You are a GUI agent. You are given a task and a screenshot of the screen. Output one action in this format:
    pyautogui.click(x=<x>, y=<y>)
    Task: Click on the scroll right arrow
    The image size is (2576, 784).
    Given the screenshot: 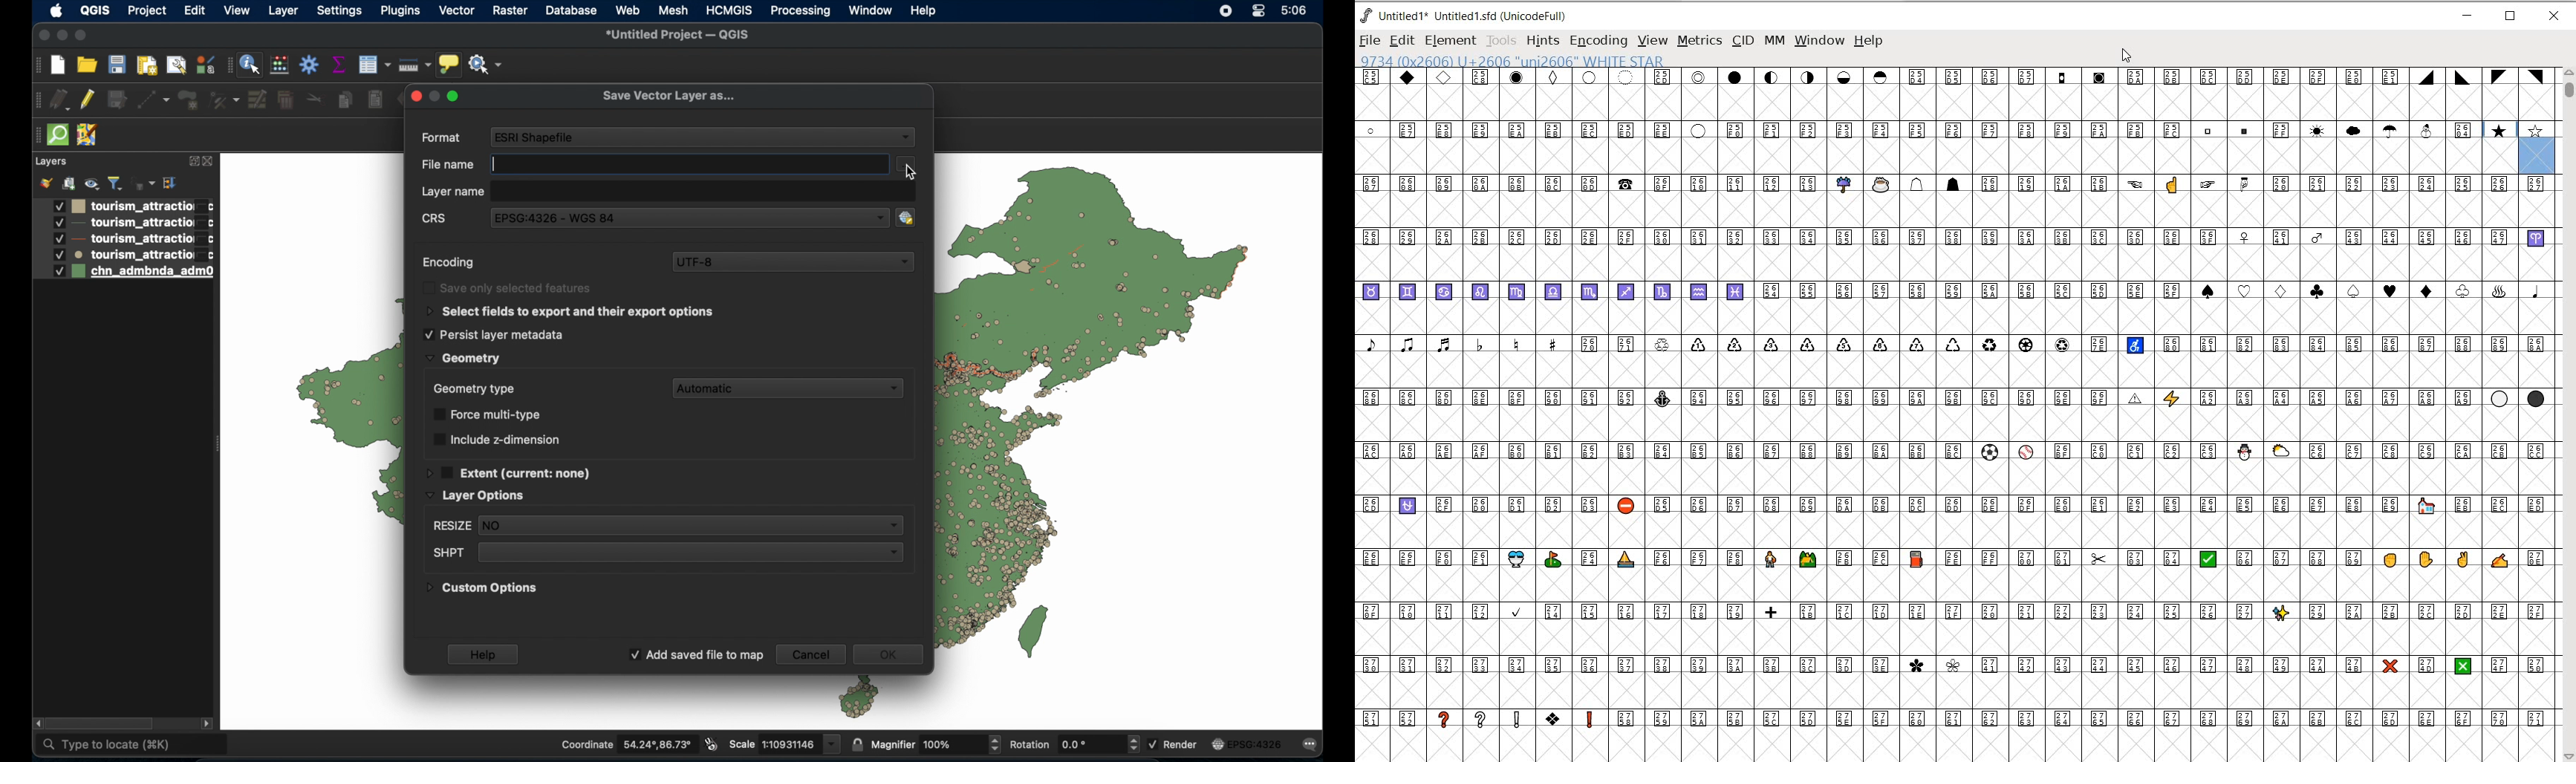 What is the action you would take?
    pyautogui.click(x=207, y=722)
    